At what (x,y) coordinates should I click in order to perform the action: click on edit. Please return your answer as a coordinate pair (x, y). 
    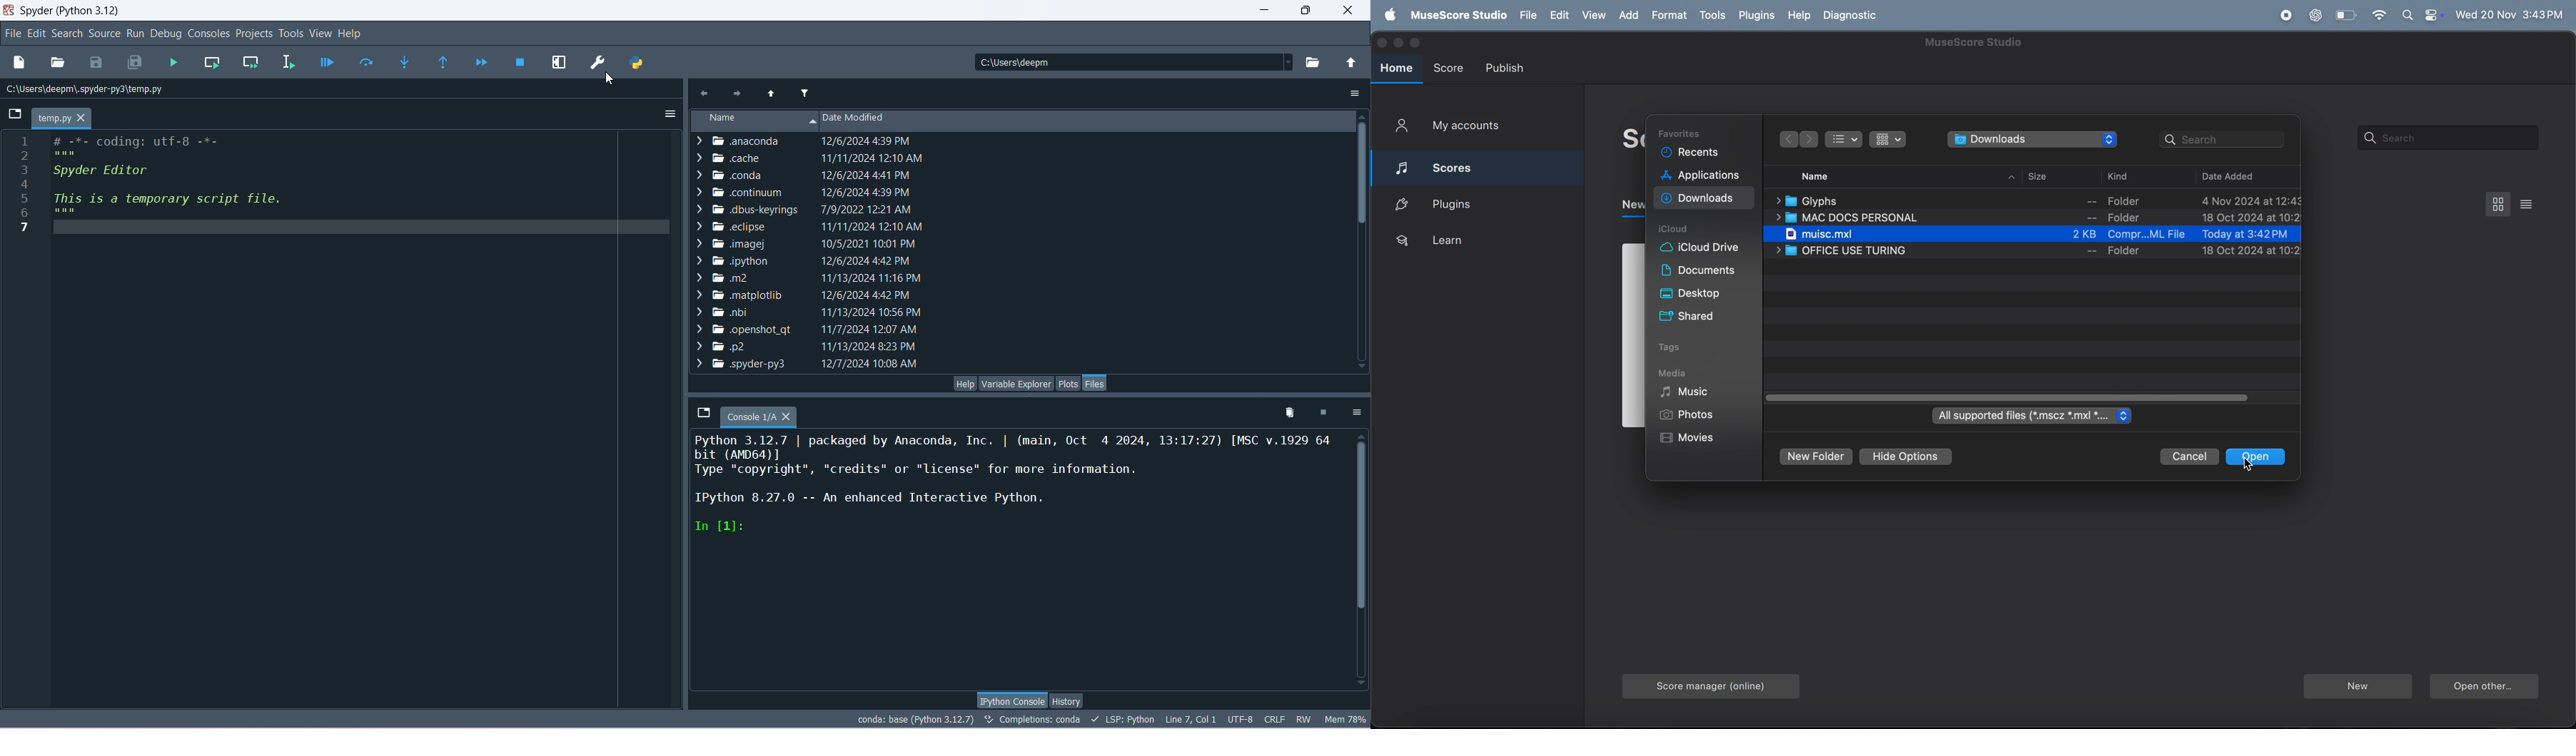
    Looking at the image, I should click on (35, 34).